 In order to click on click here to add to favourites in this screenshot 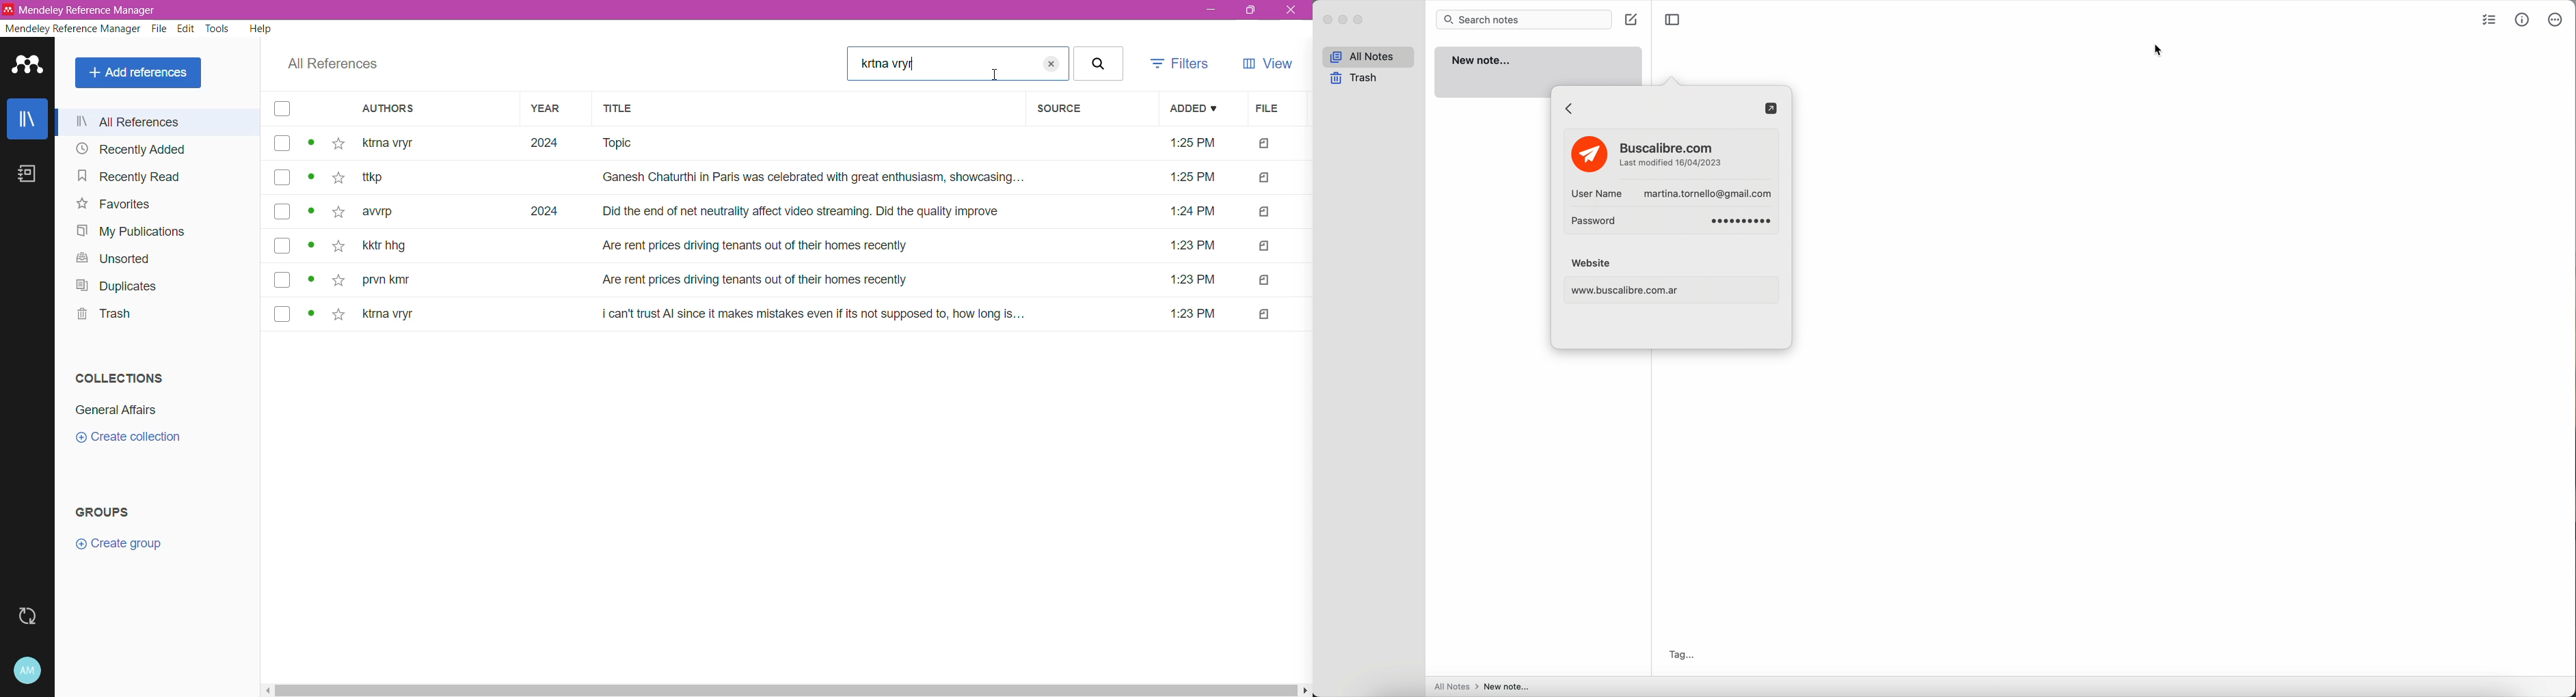, I will do `click(336, 279)`.